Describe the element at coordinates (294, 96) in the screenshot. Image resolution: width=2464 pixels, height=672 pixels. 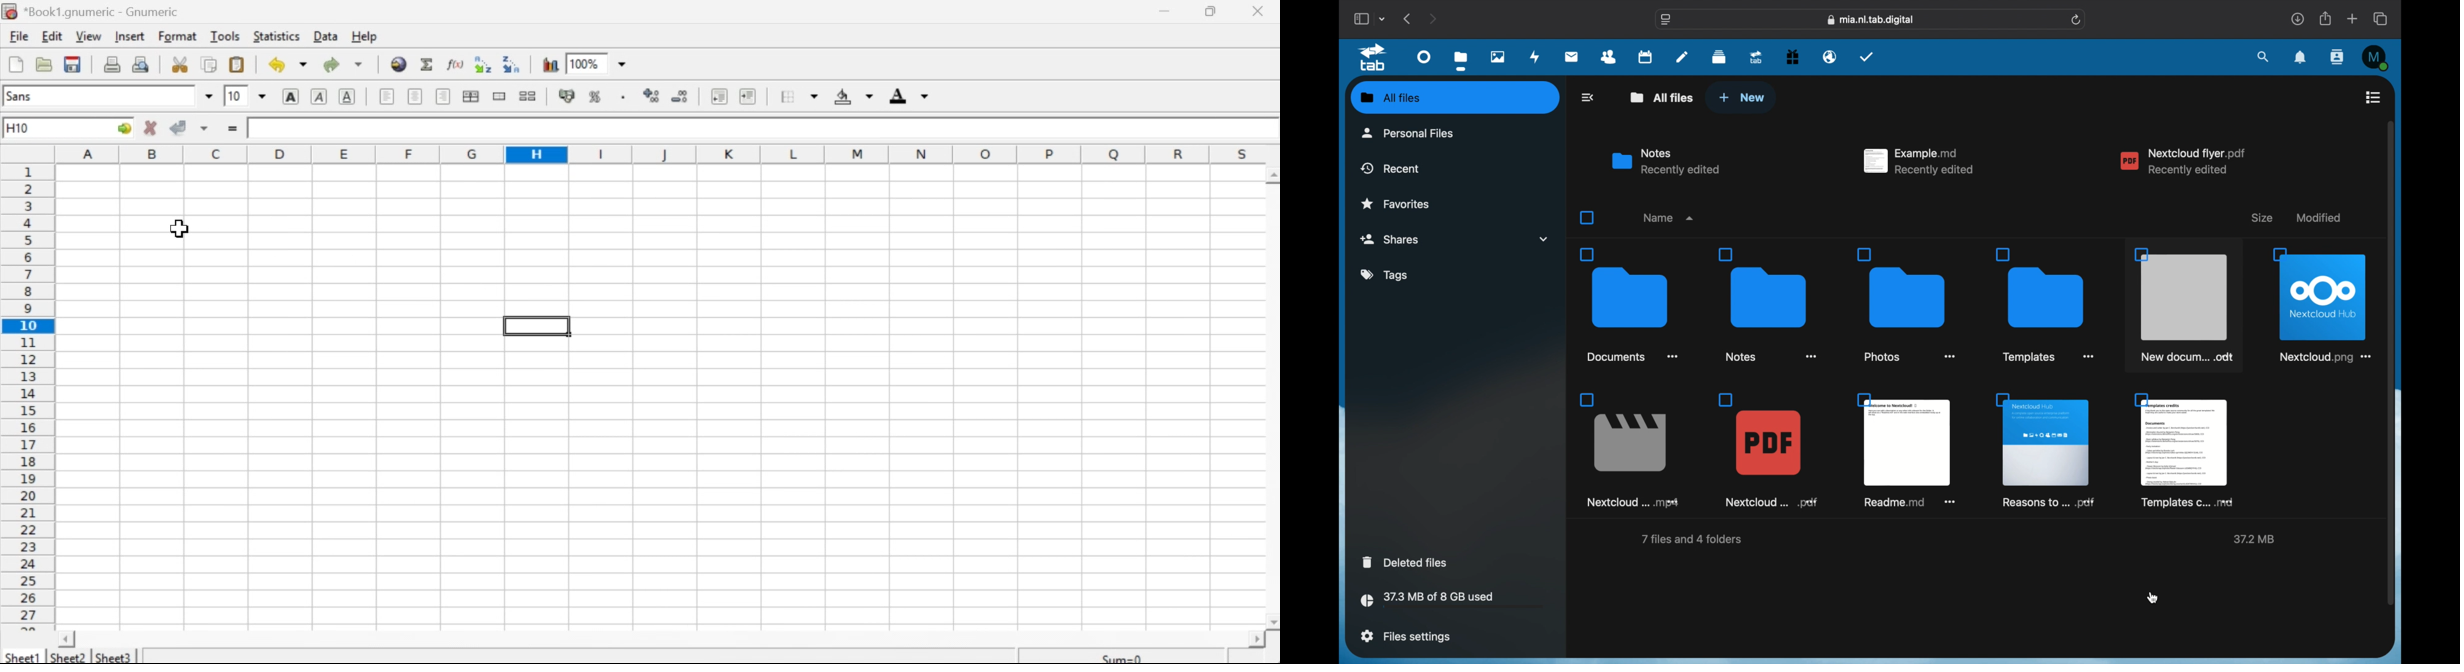
I see `Bold` at that location.